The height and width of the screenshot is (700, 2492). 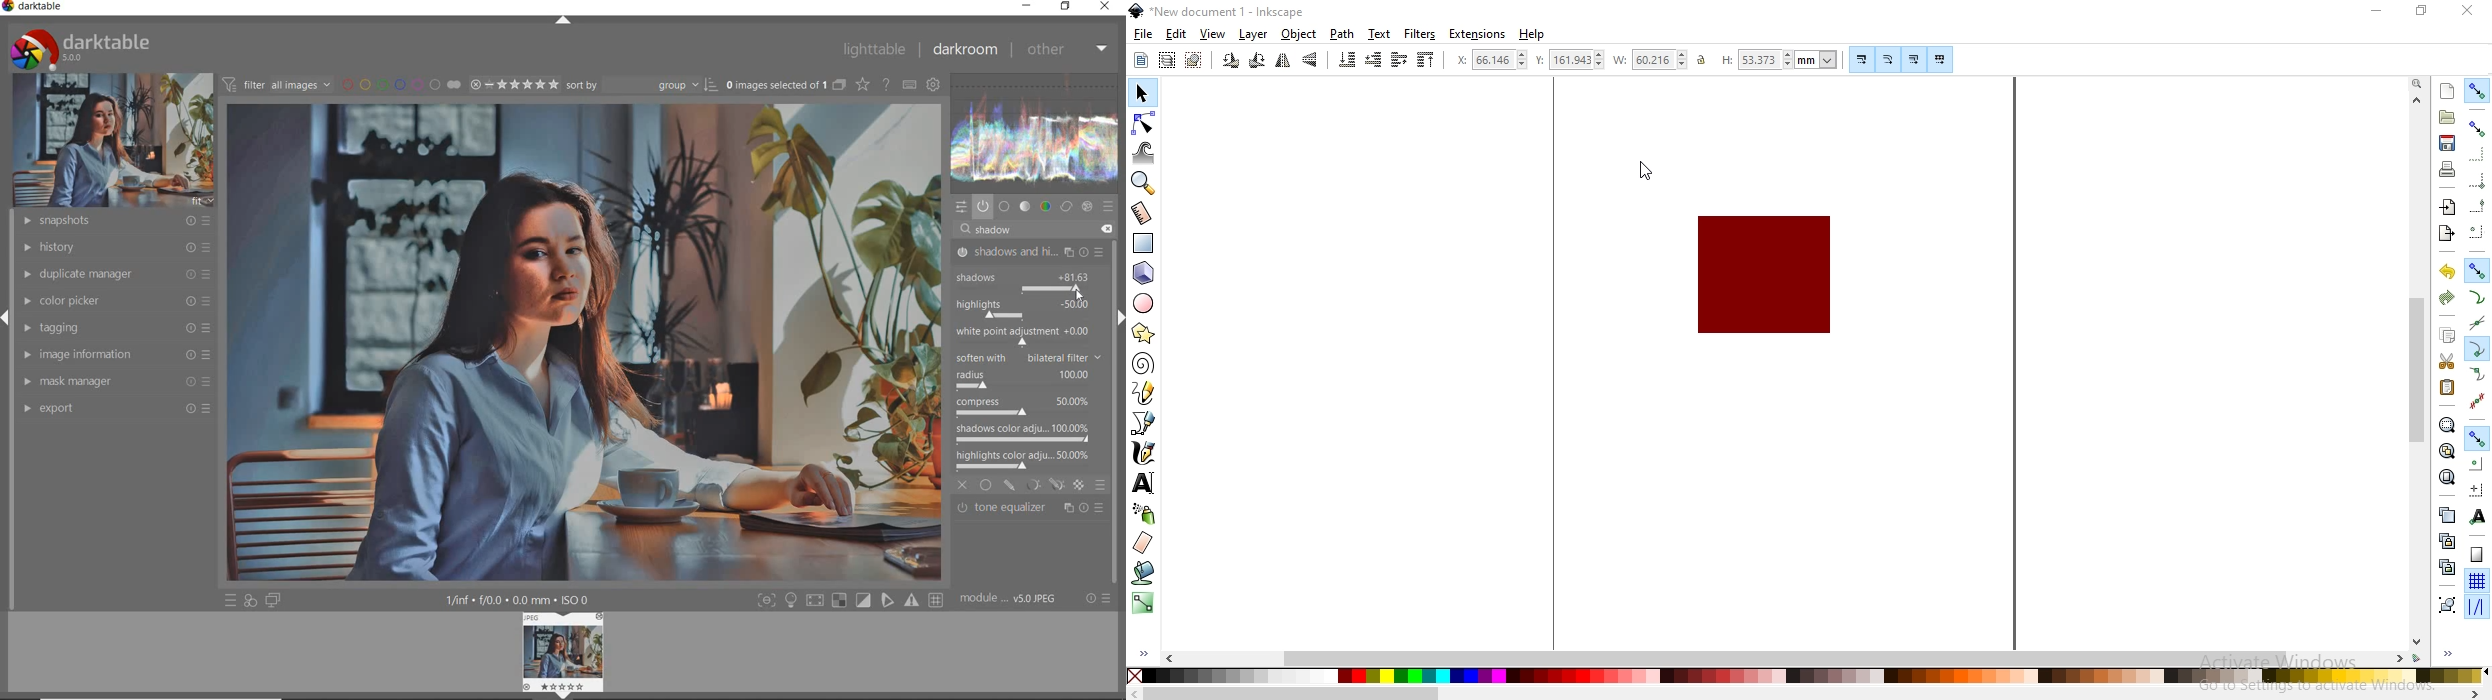 What do you see at coordinates (1143, 481) in the screenshot?
I see `create and edit text objects` at bounding box center [1143, 481].